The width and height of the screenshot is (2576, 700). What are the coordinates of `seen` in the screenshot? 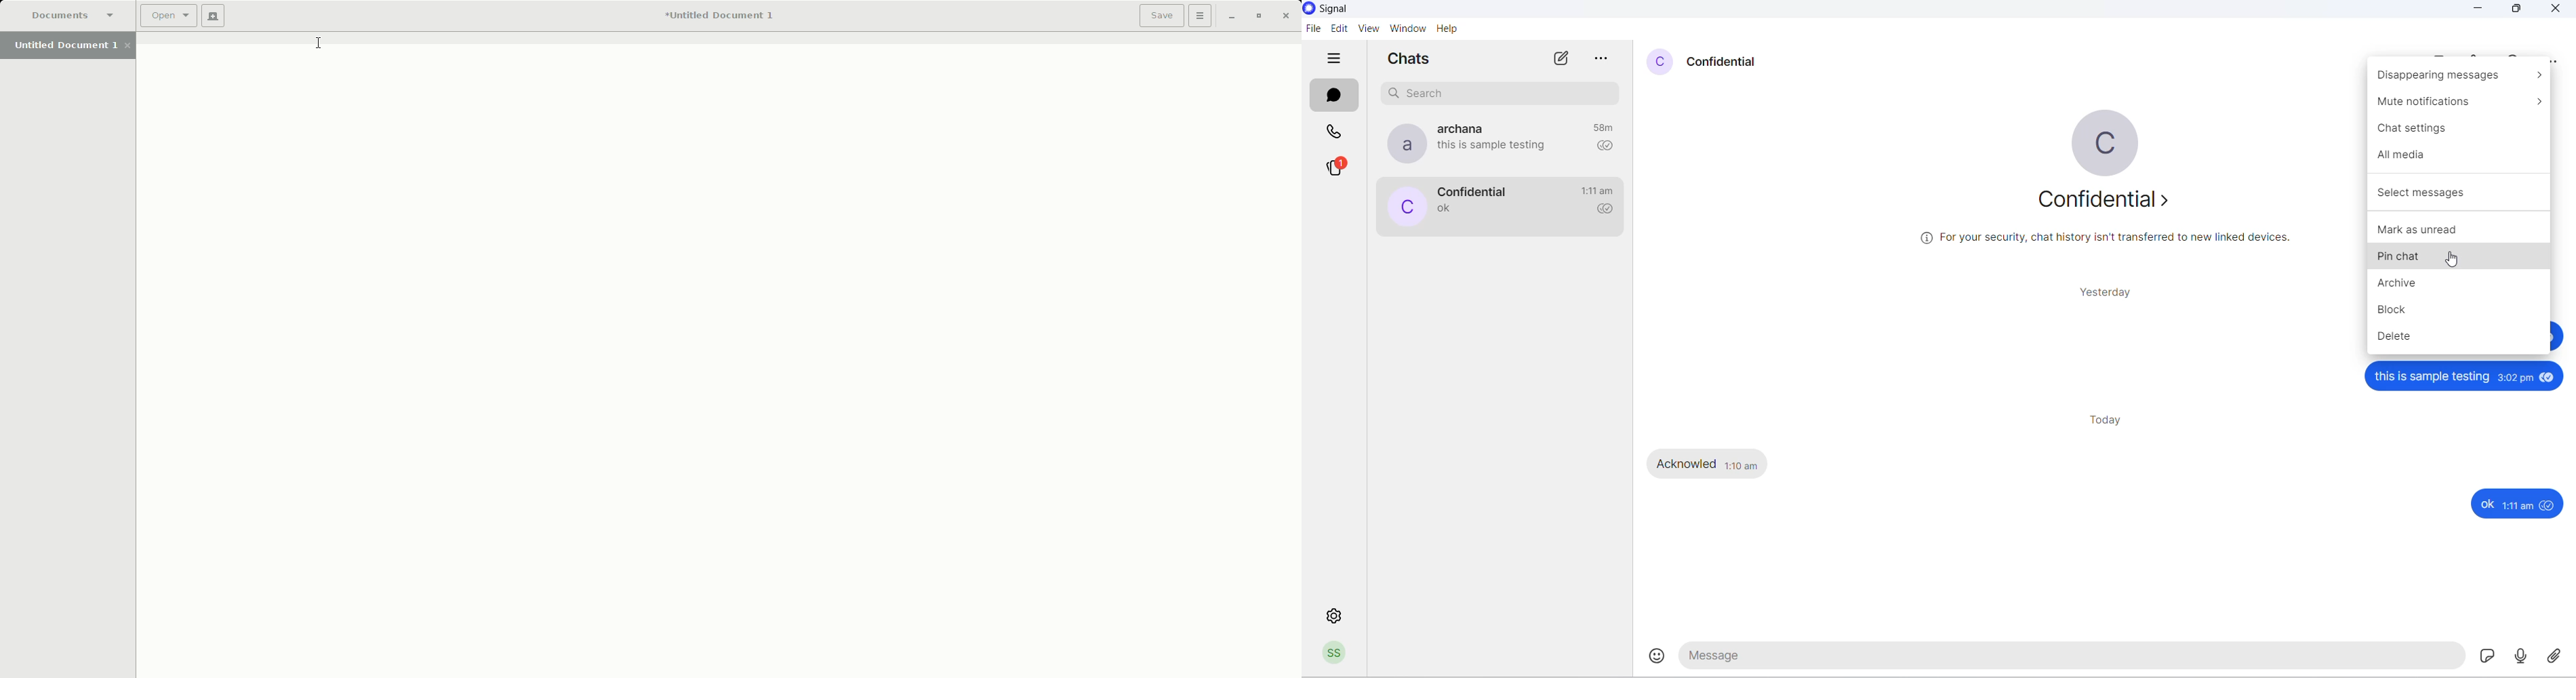 It's located at (2549, 379).